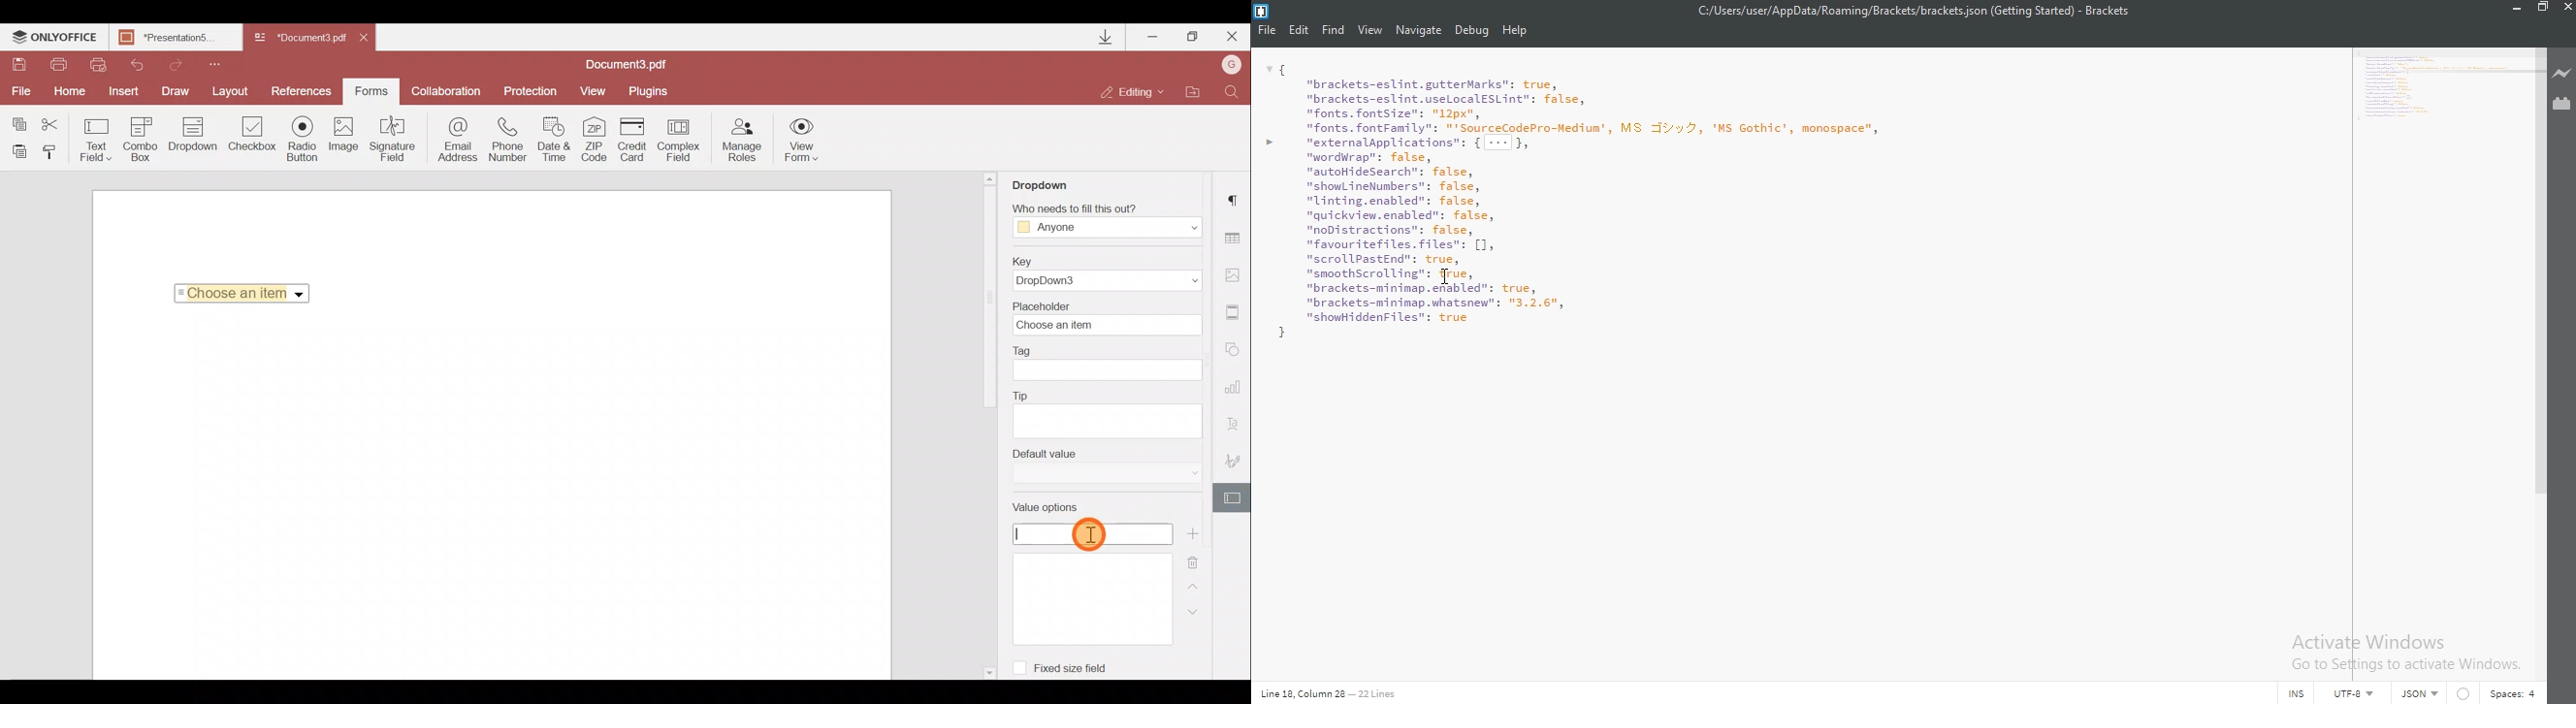 The image size is (2576, 728). What do you see at coordinates (1090, 536) in the screenshot?
I see `Pointer` at bounding box center [1090, 536].